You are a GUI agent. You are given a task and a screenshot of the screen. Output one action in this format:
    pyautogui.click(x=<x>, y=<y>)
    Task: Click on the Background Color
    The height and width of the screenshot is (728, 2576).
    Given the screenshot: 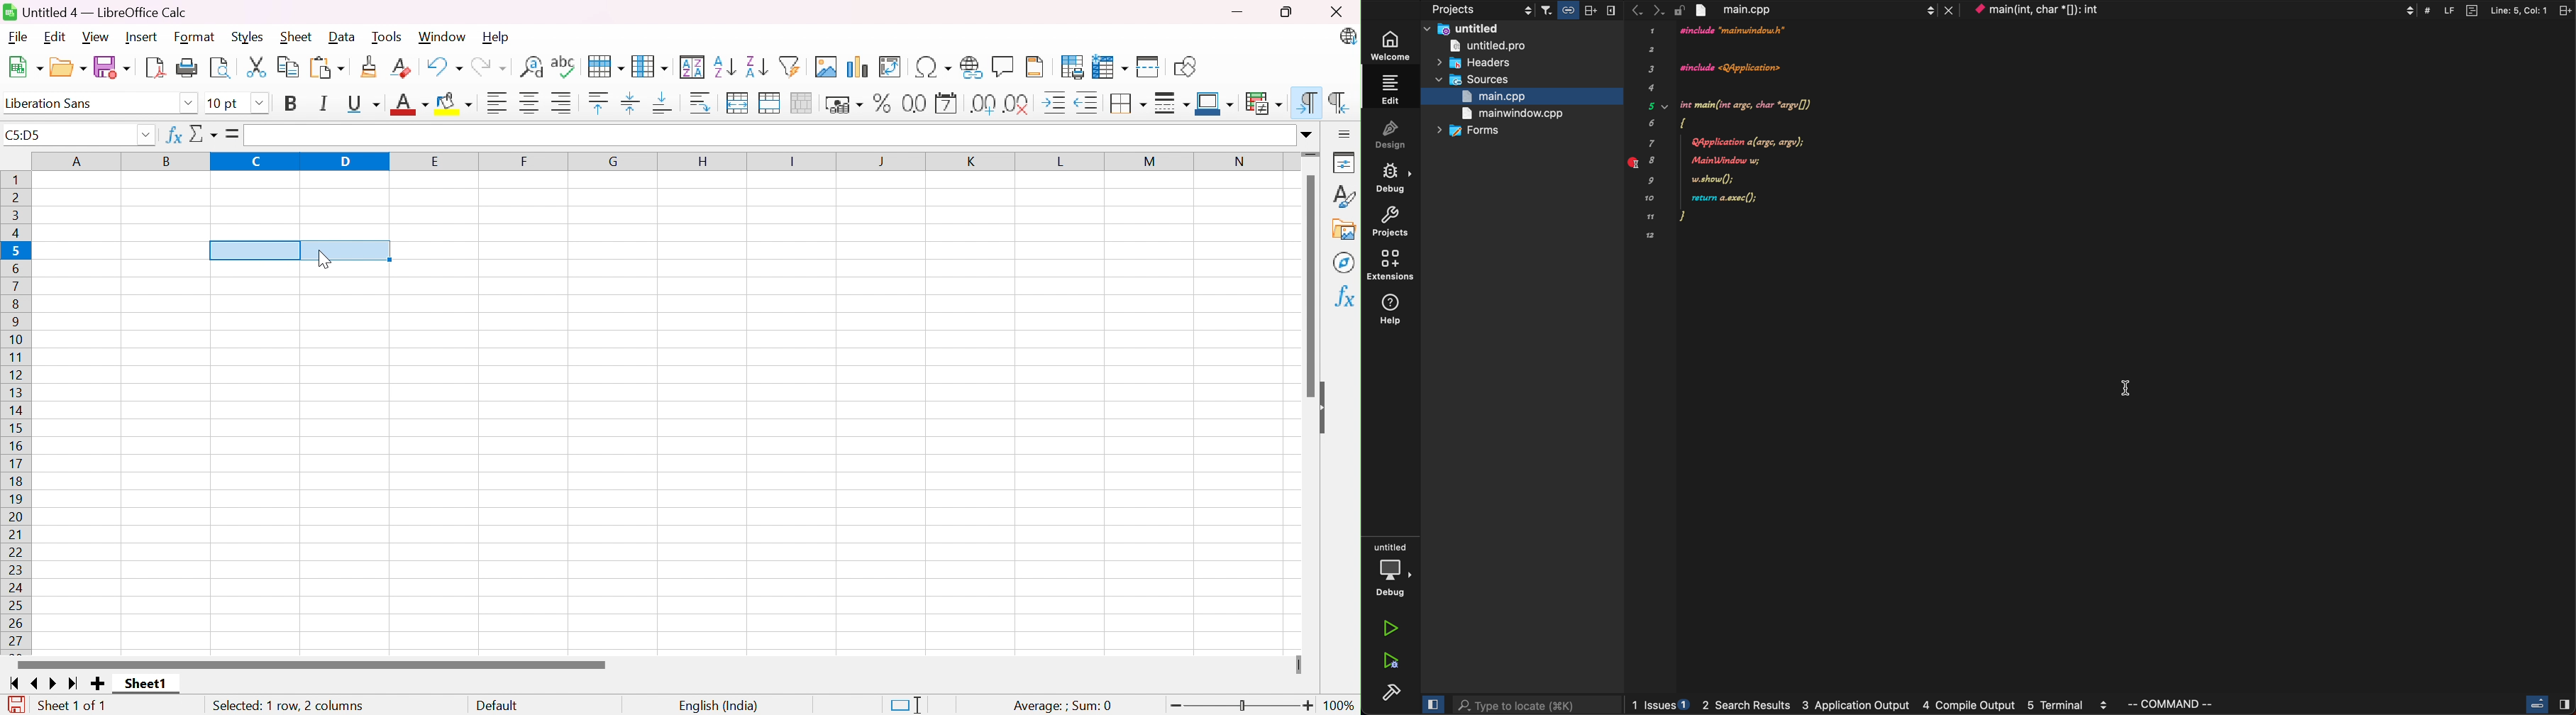 What is the action you would take?
    pyautogui.click(x=458, y=104)
    